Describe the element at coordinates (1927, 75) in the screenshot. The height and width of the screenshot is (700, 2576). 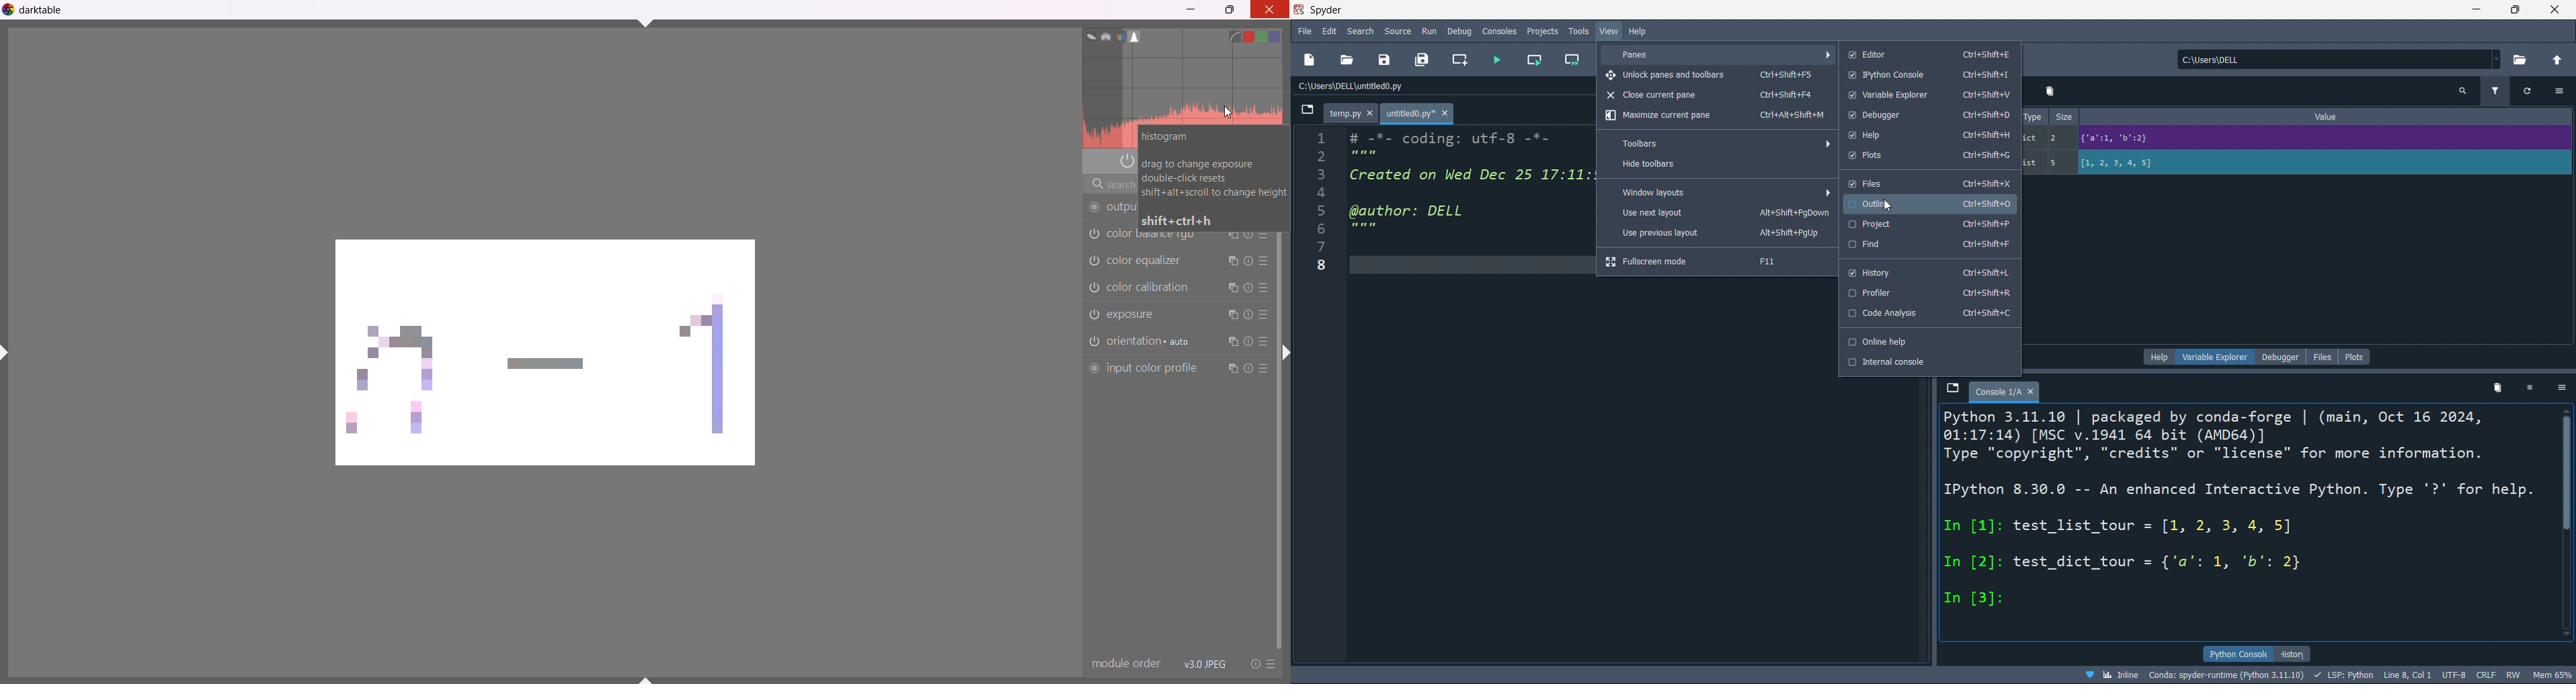
I see `ipython console` at that location.